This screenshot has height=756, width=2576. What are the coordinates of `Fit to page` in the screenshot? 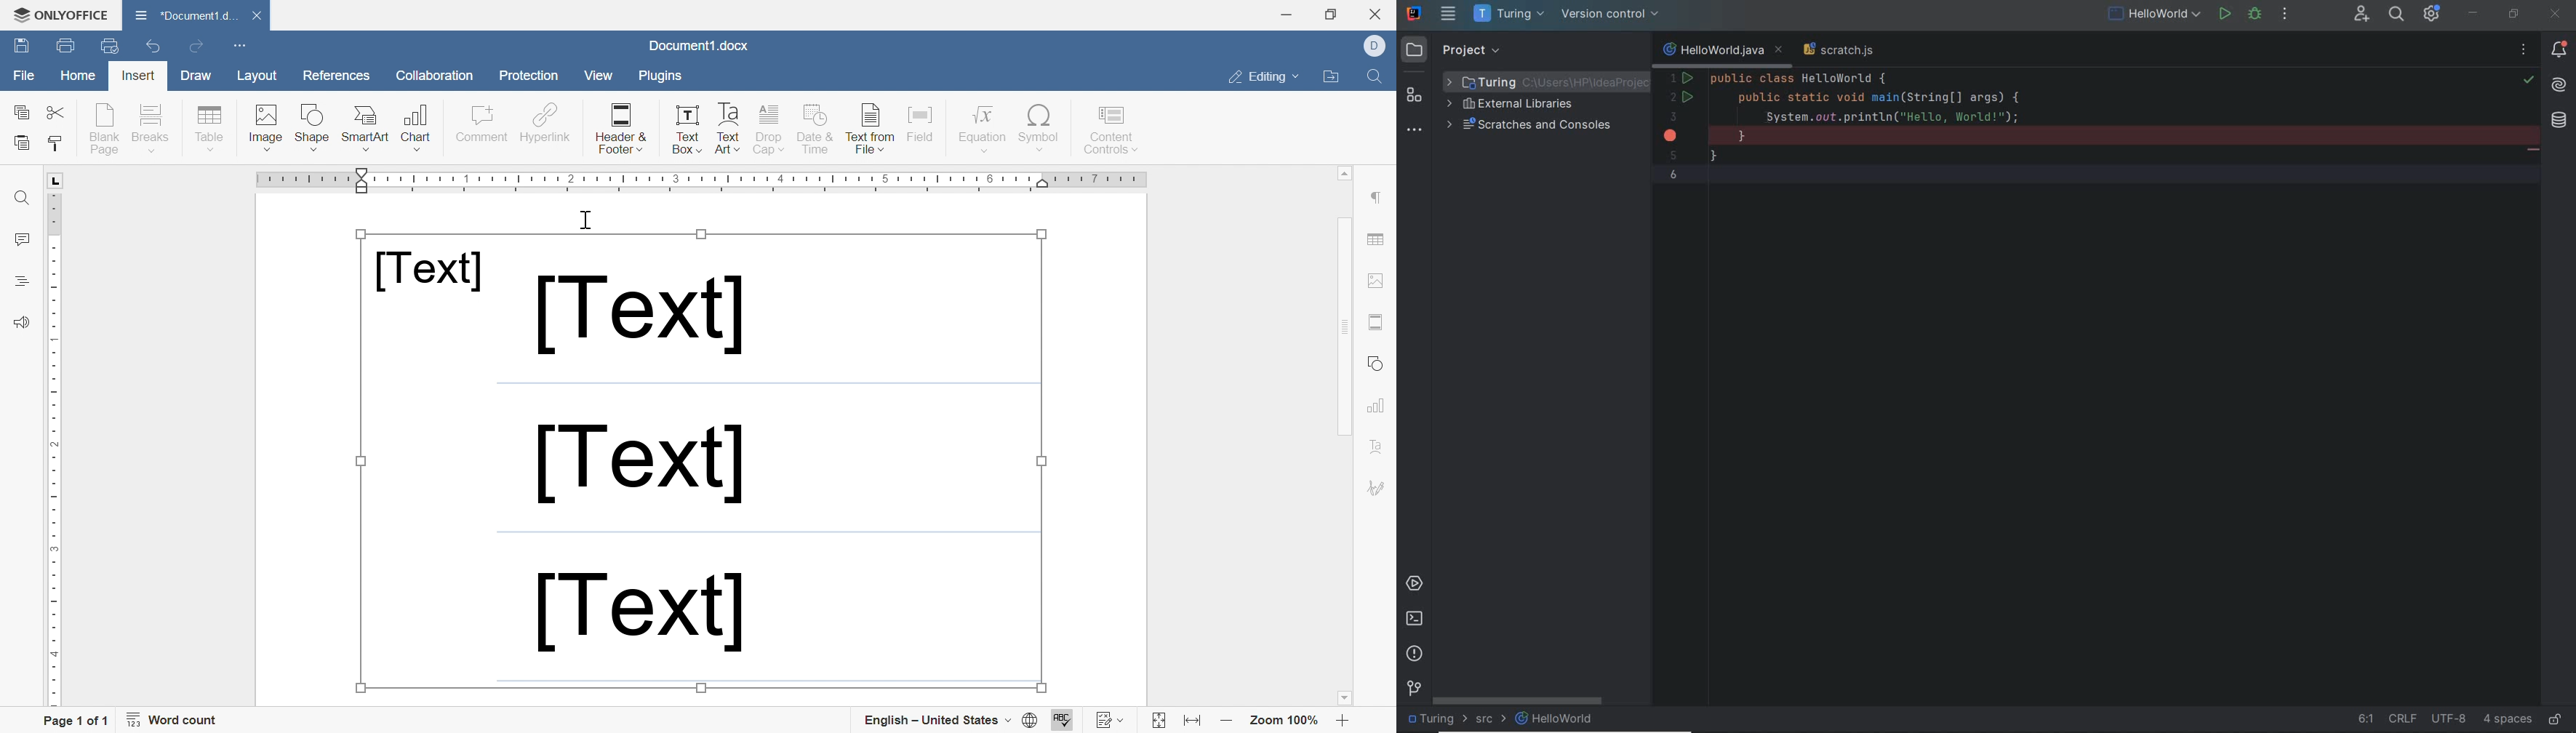 It's located at (1159, 720).